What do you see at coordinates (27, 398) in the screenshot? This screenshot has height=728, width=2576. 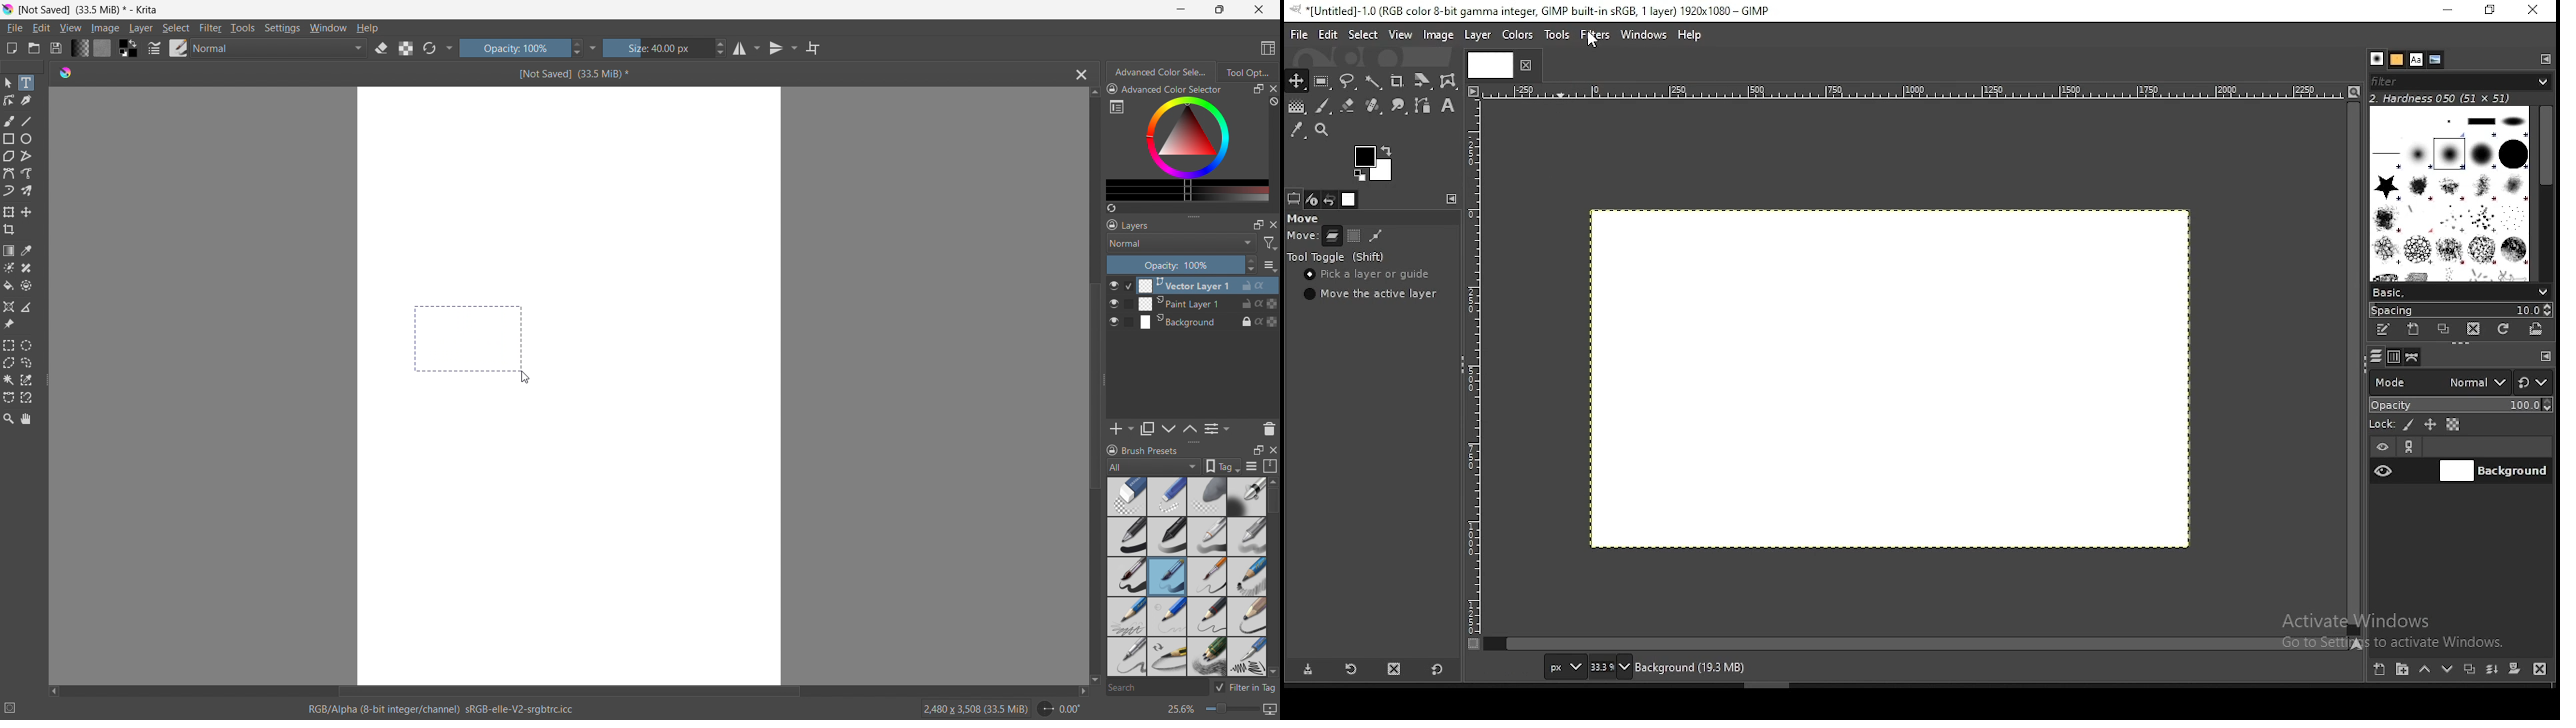 I see `magnetic curve selection tool` at bounding box center [27, 398].